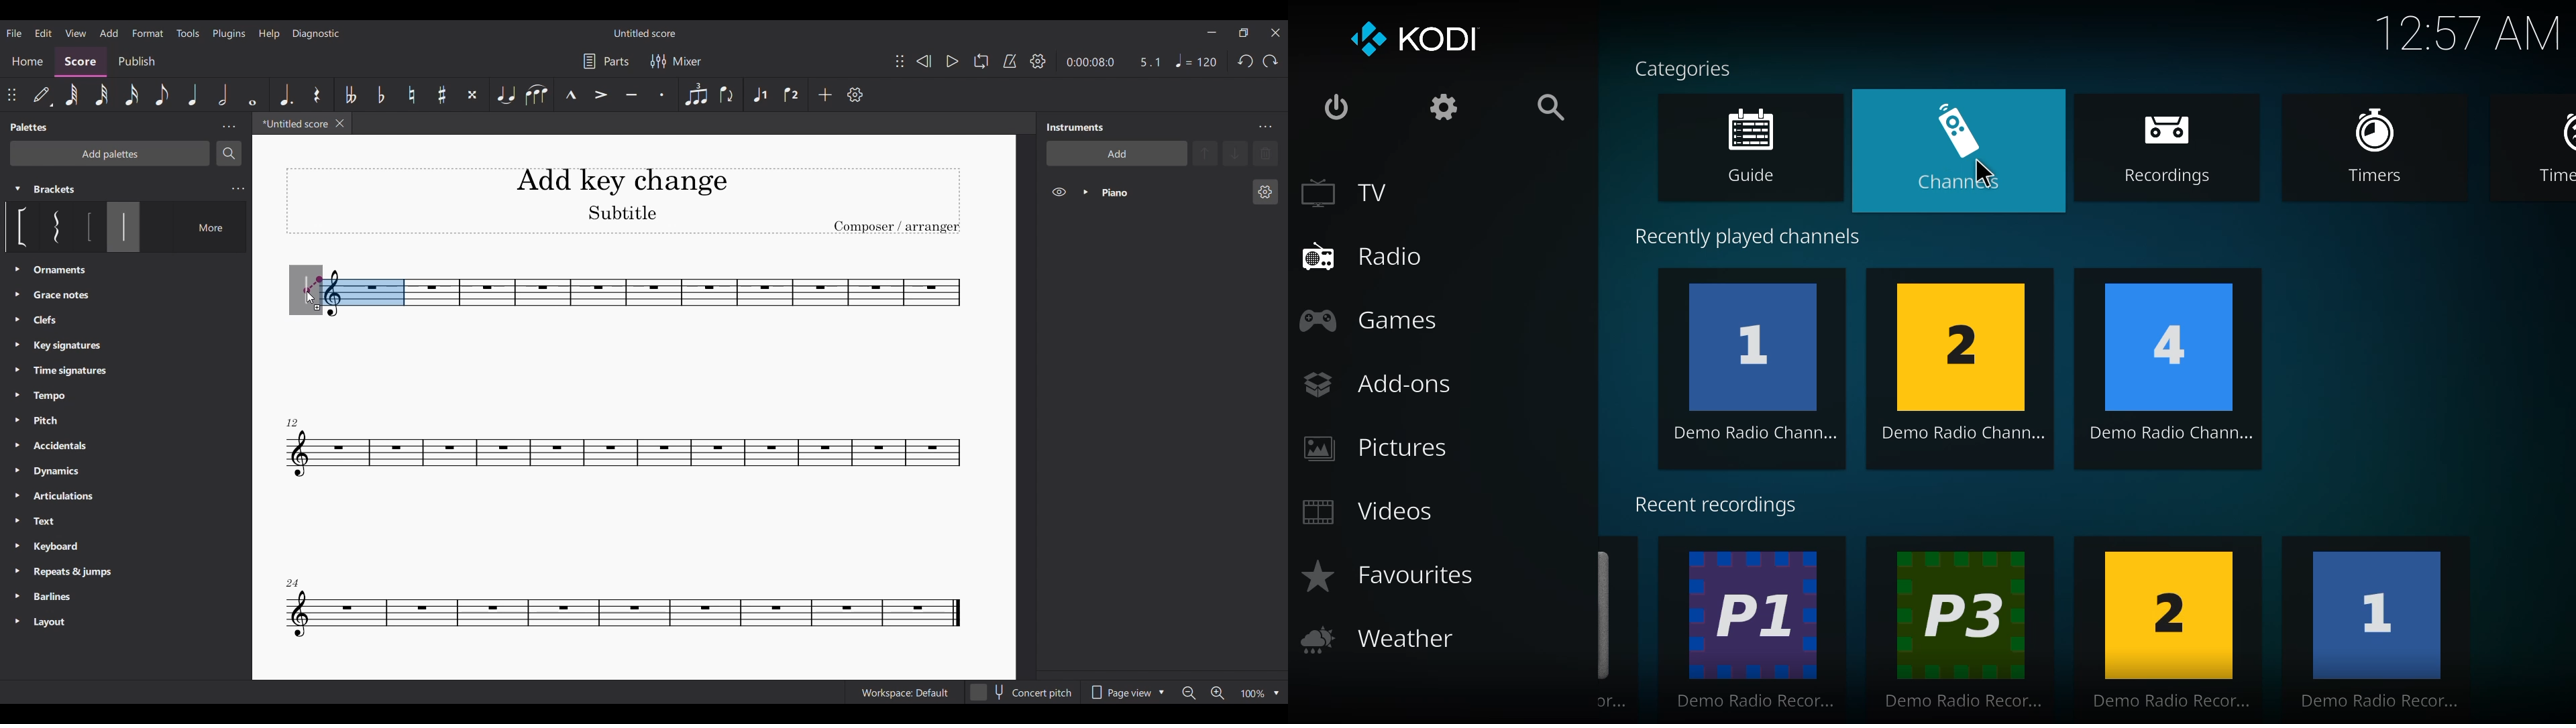 The image size is (2576, 728). What do you see at coordinates (1276, 694) in the screenshot?
I see `Zoom options` at bounding box center [1276, 694].